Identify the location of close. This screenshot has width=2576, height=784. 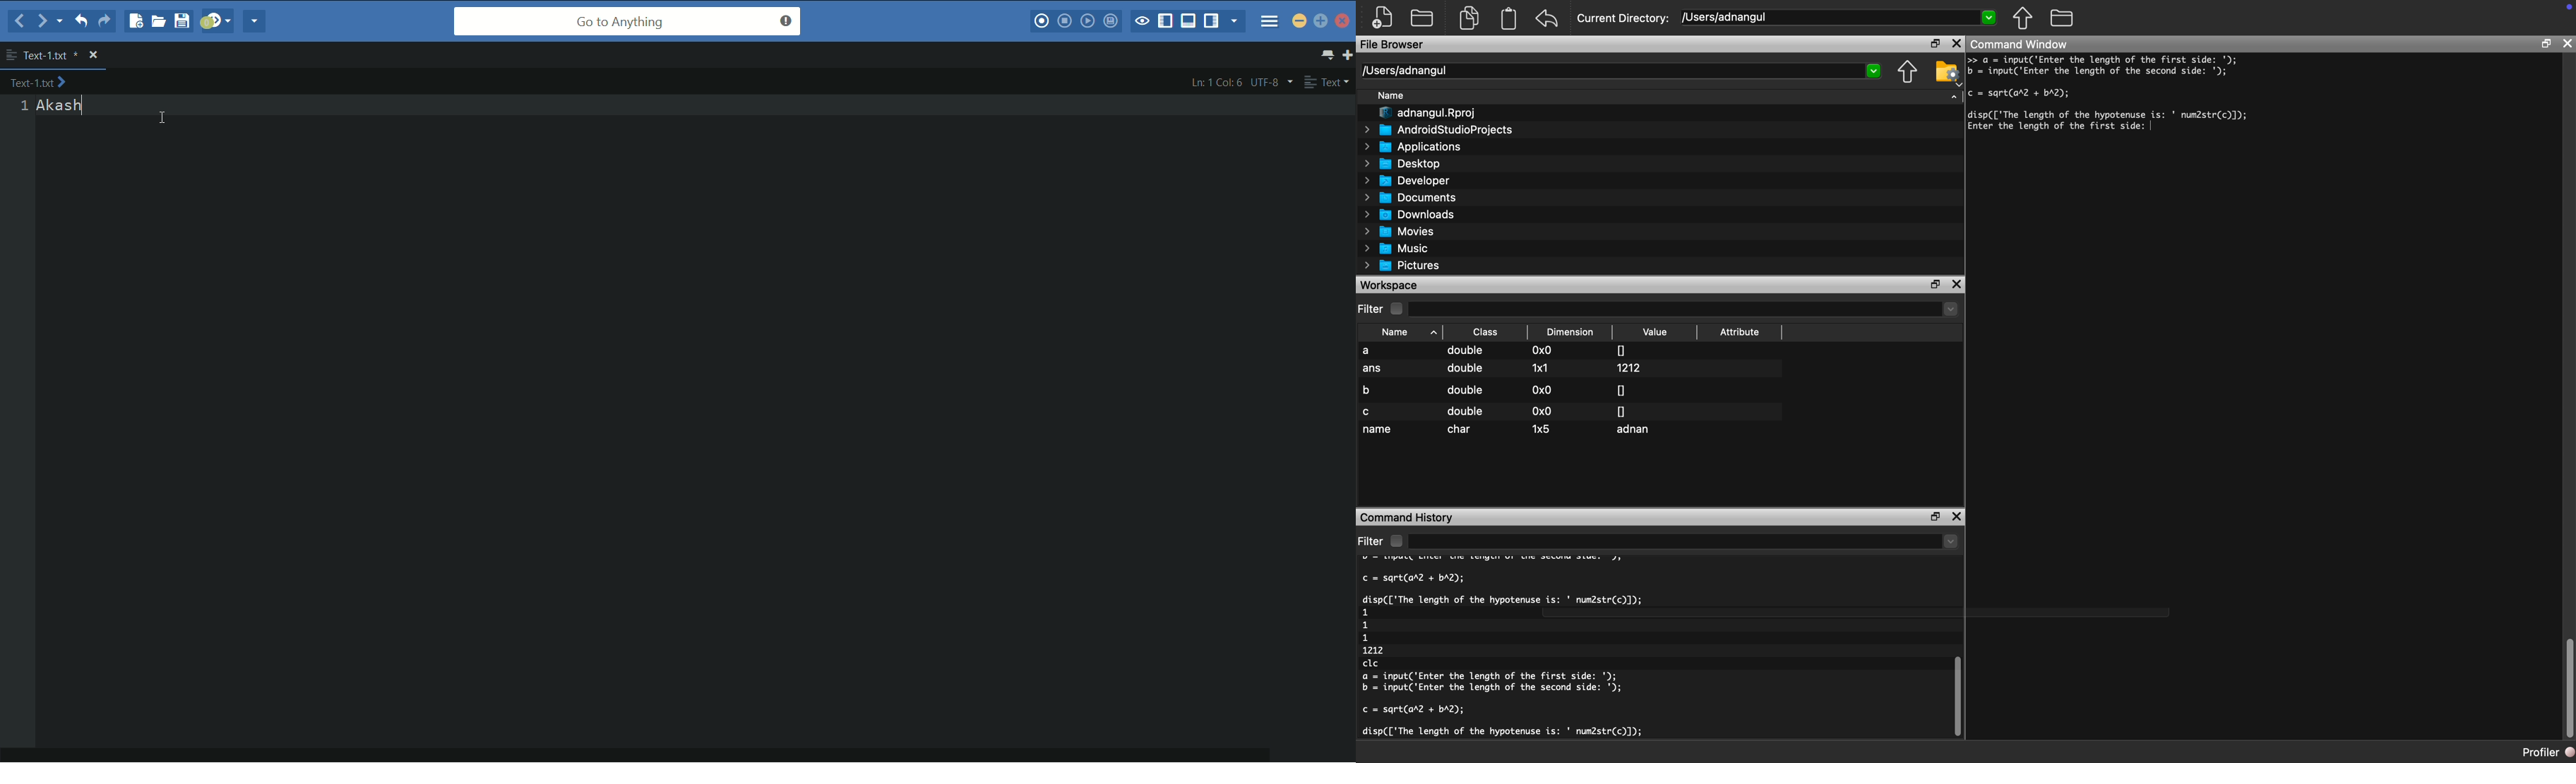
(1958, 518).